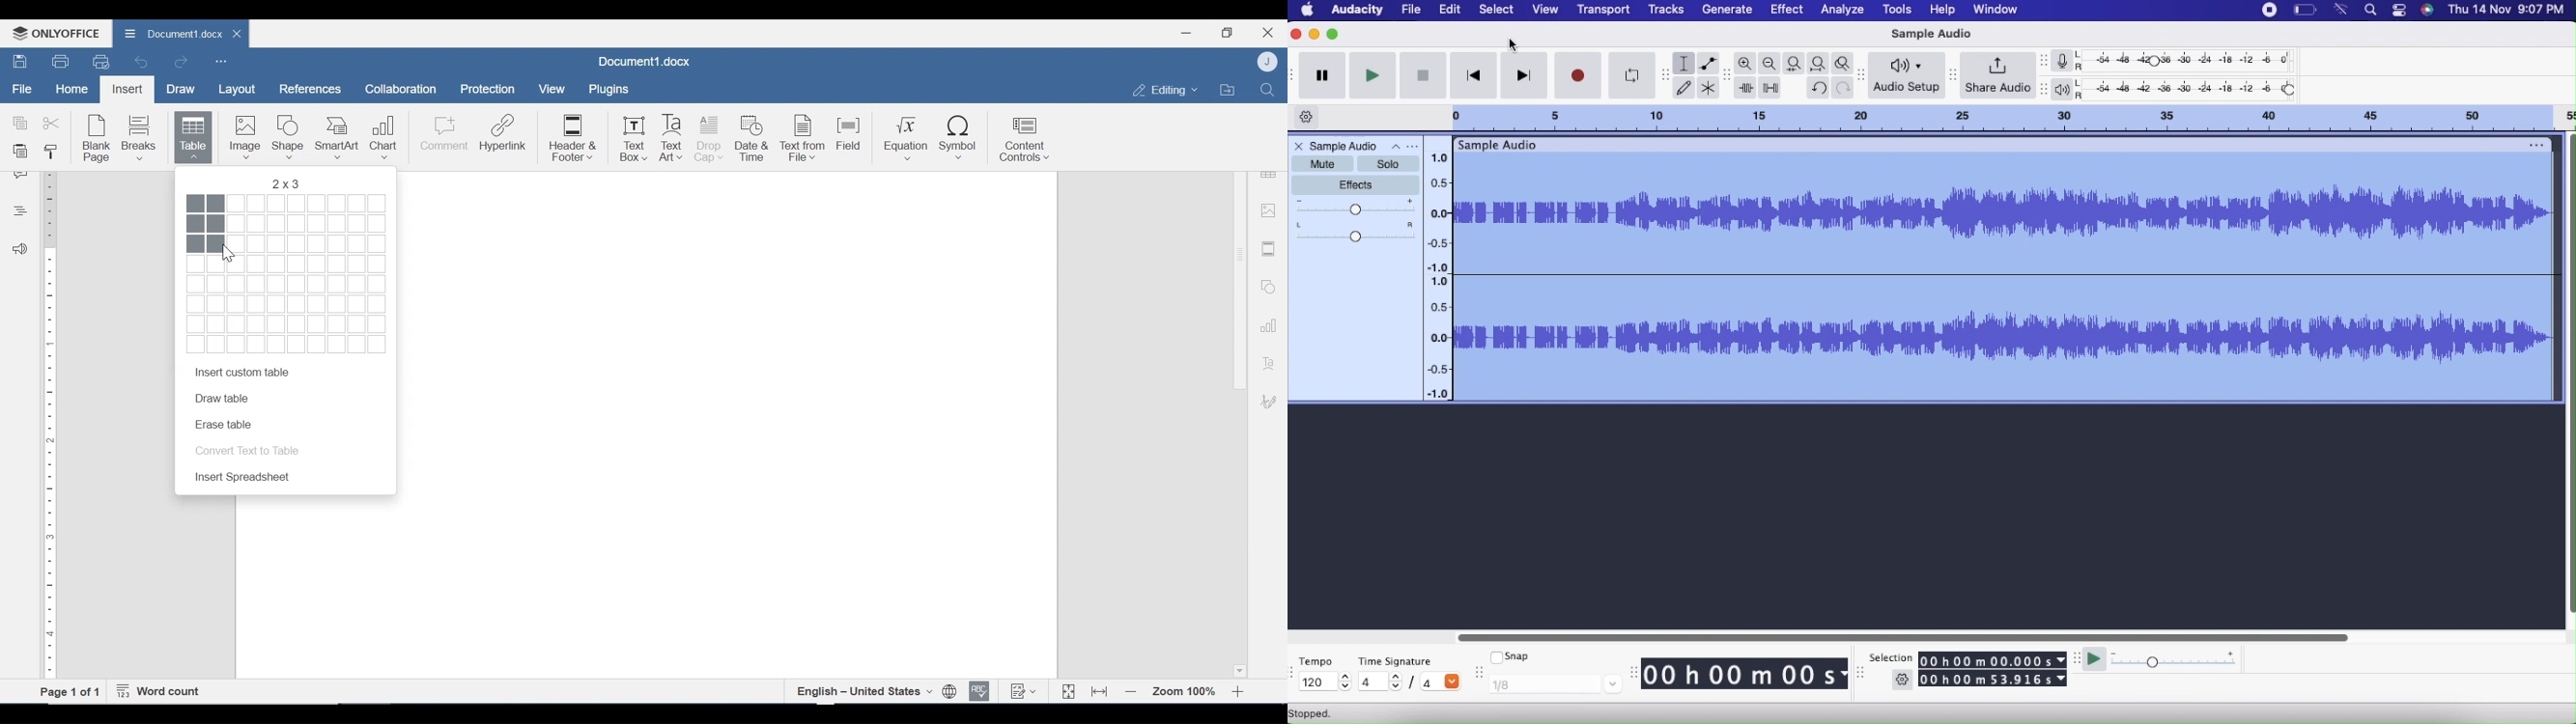 The width and height of the screenshot is (2576, 728). Describe the element at coordinates (1770, 64) in the screenshot. I see `Zoom out` at that location.